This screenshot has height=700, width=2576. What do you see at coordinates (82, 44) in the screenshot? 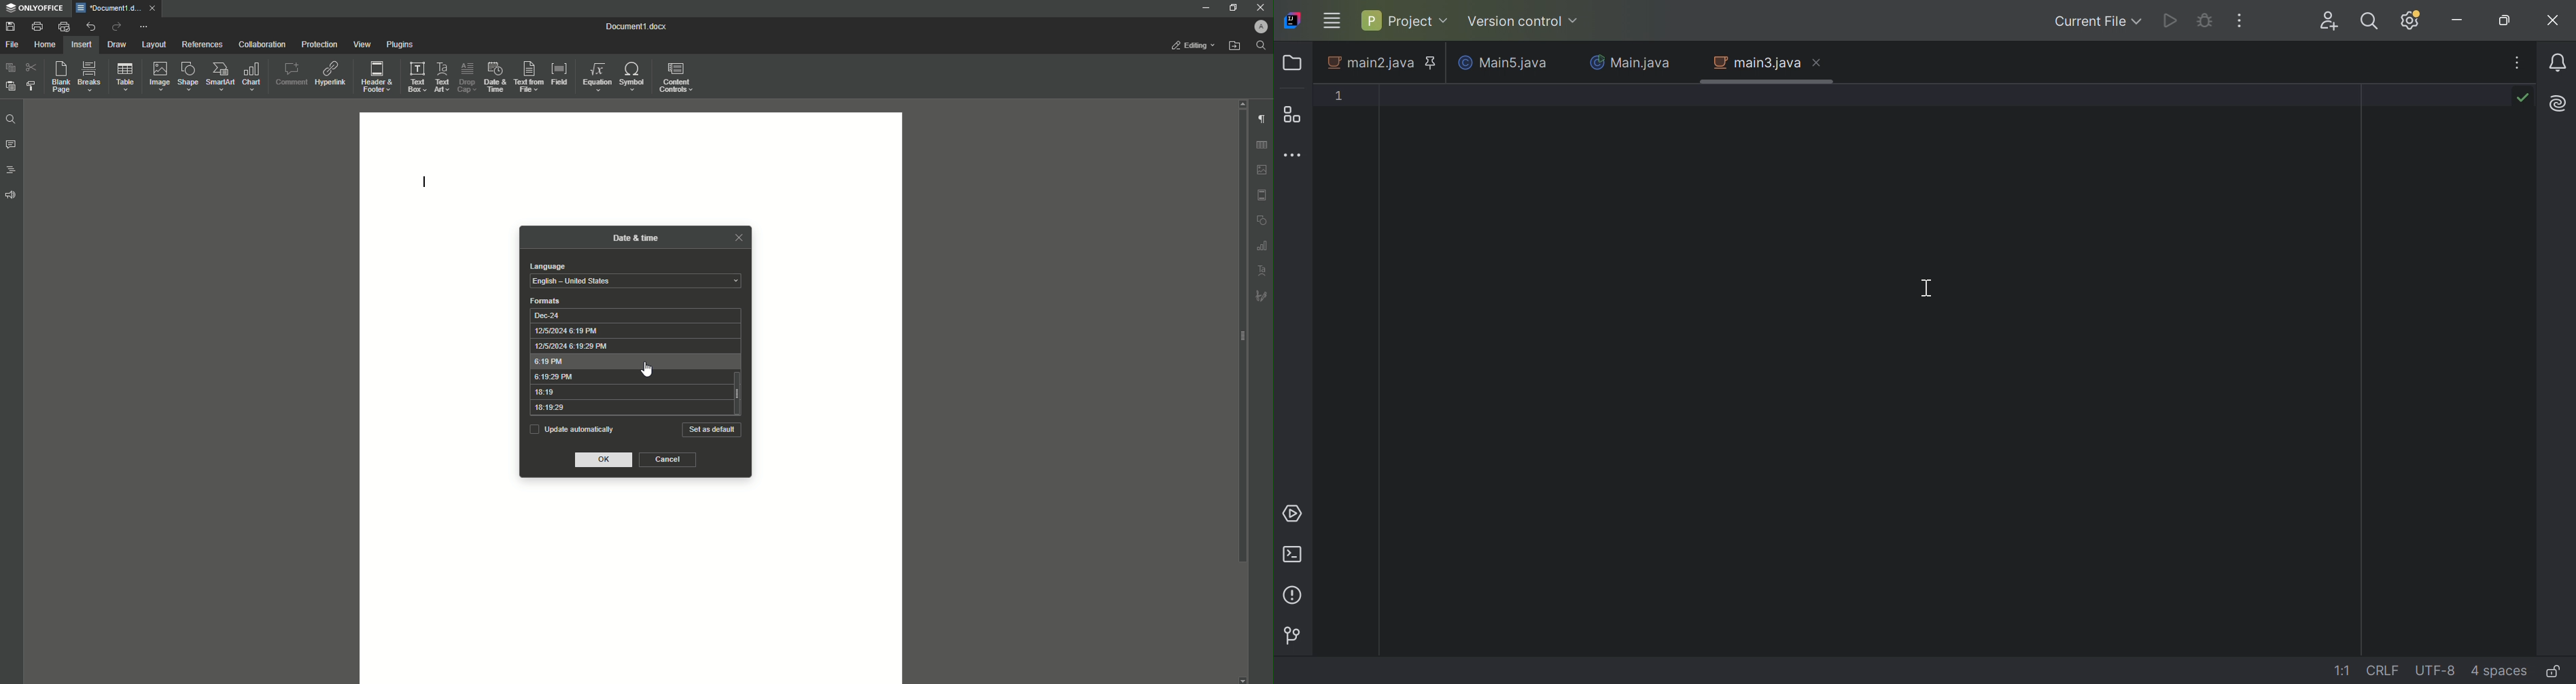
I see `Insert` at bounding box center [82, 44].